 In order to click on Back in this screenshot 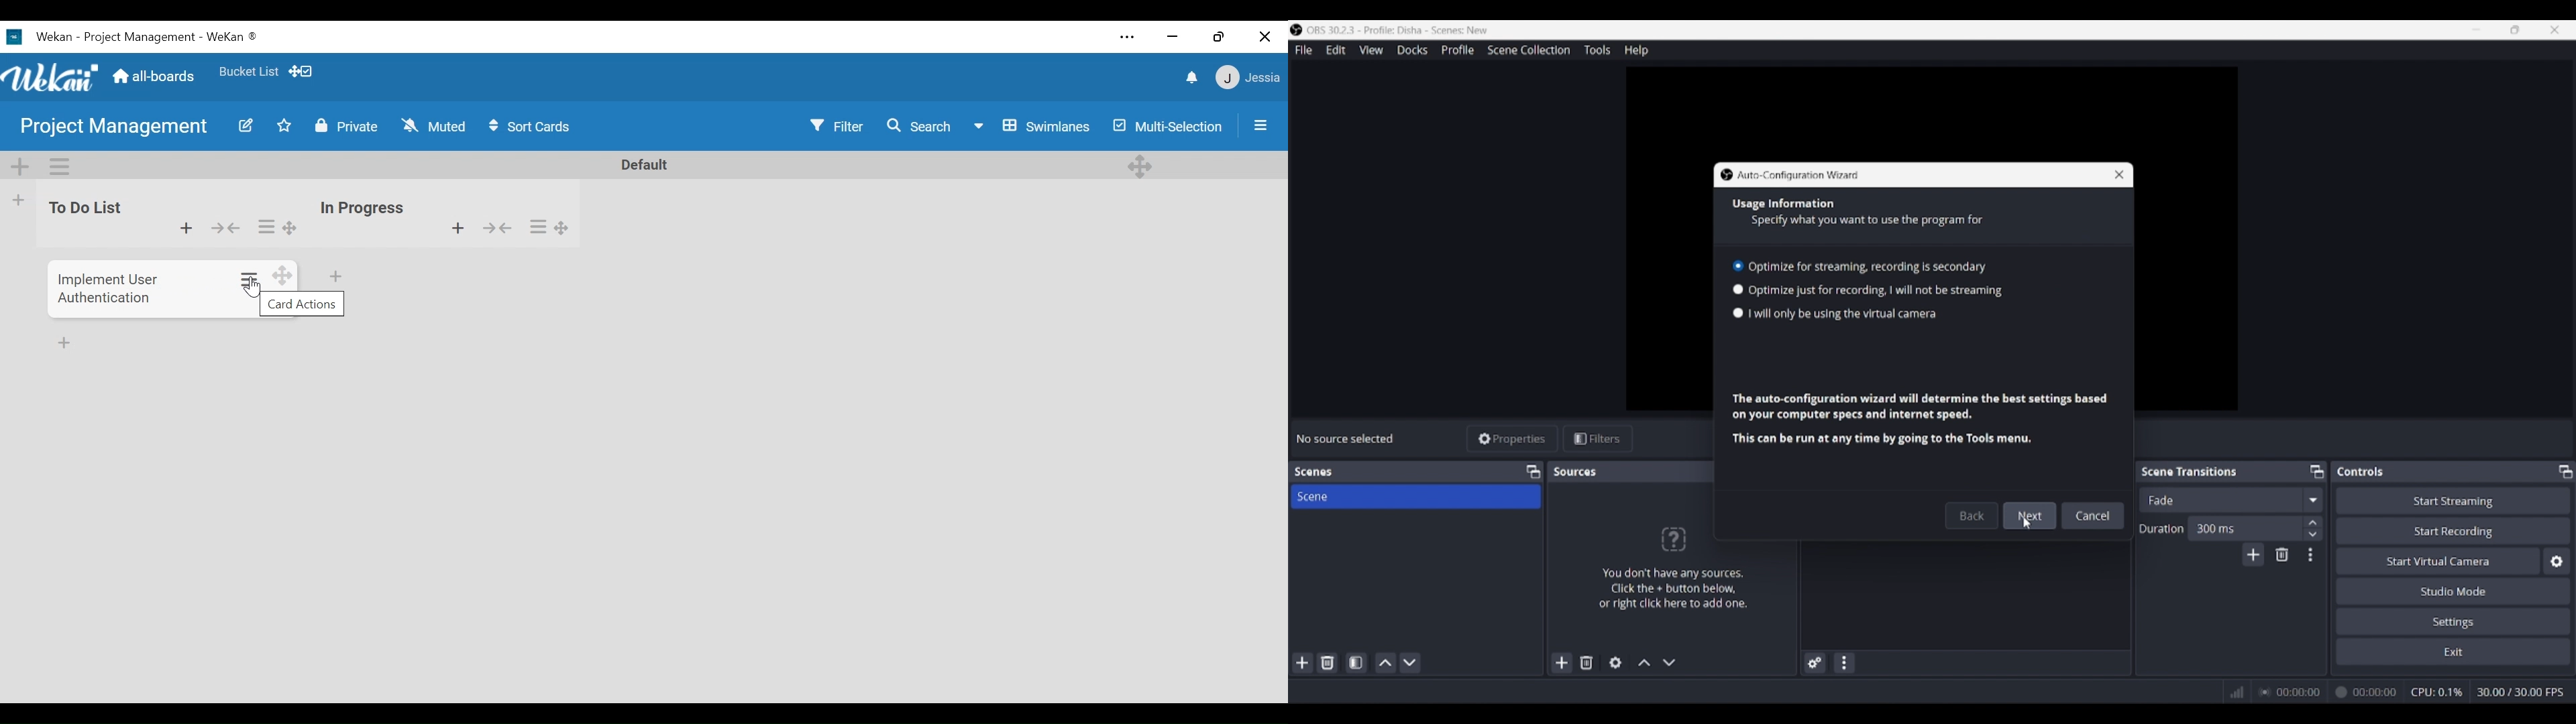, I will do `click(1972, 516)`.